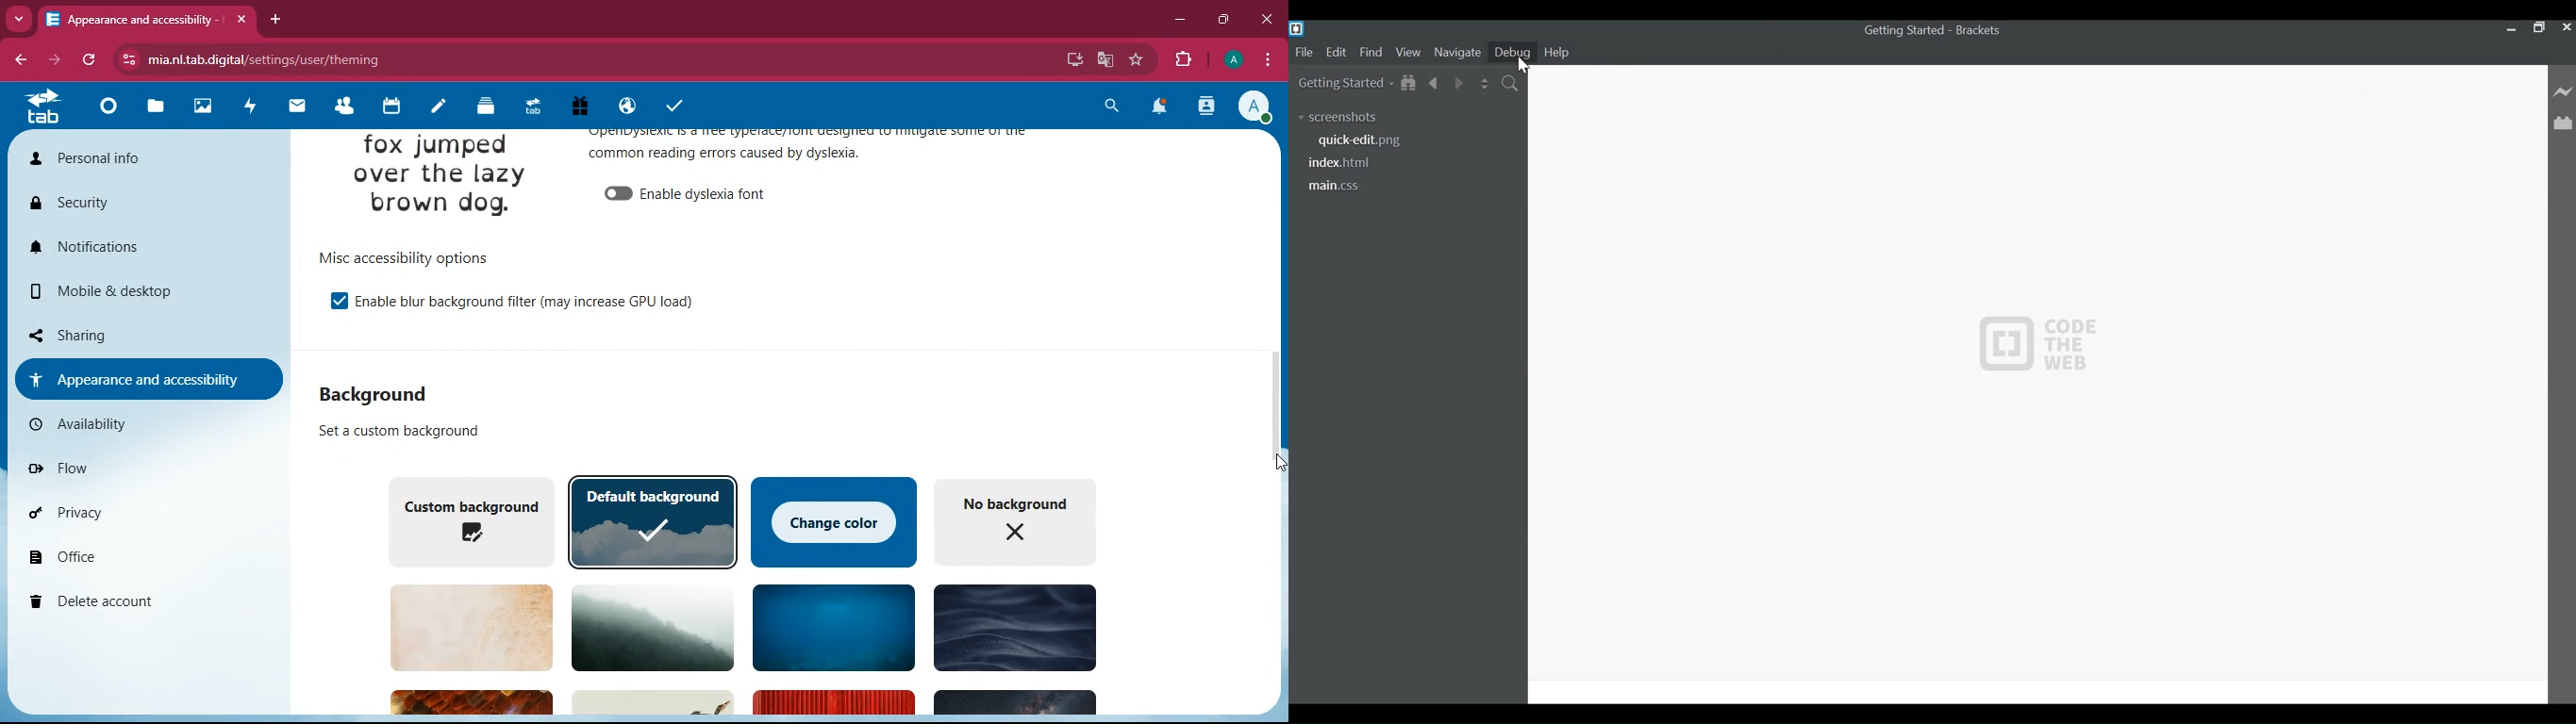 The image size is (2576, 728). Describe the element at coordinates (1179, 22) in the screenshot. I see `minimize` at that location.